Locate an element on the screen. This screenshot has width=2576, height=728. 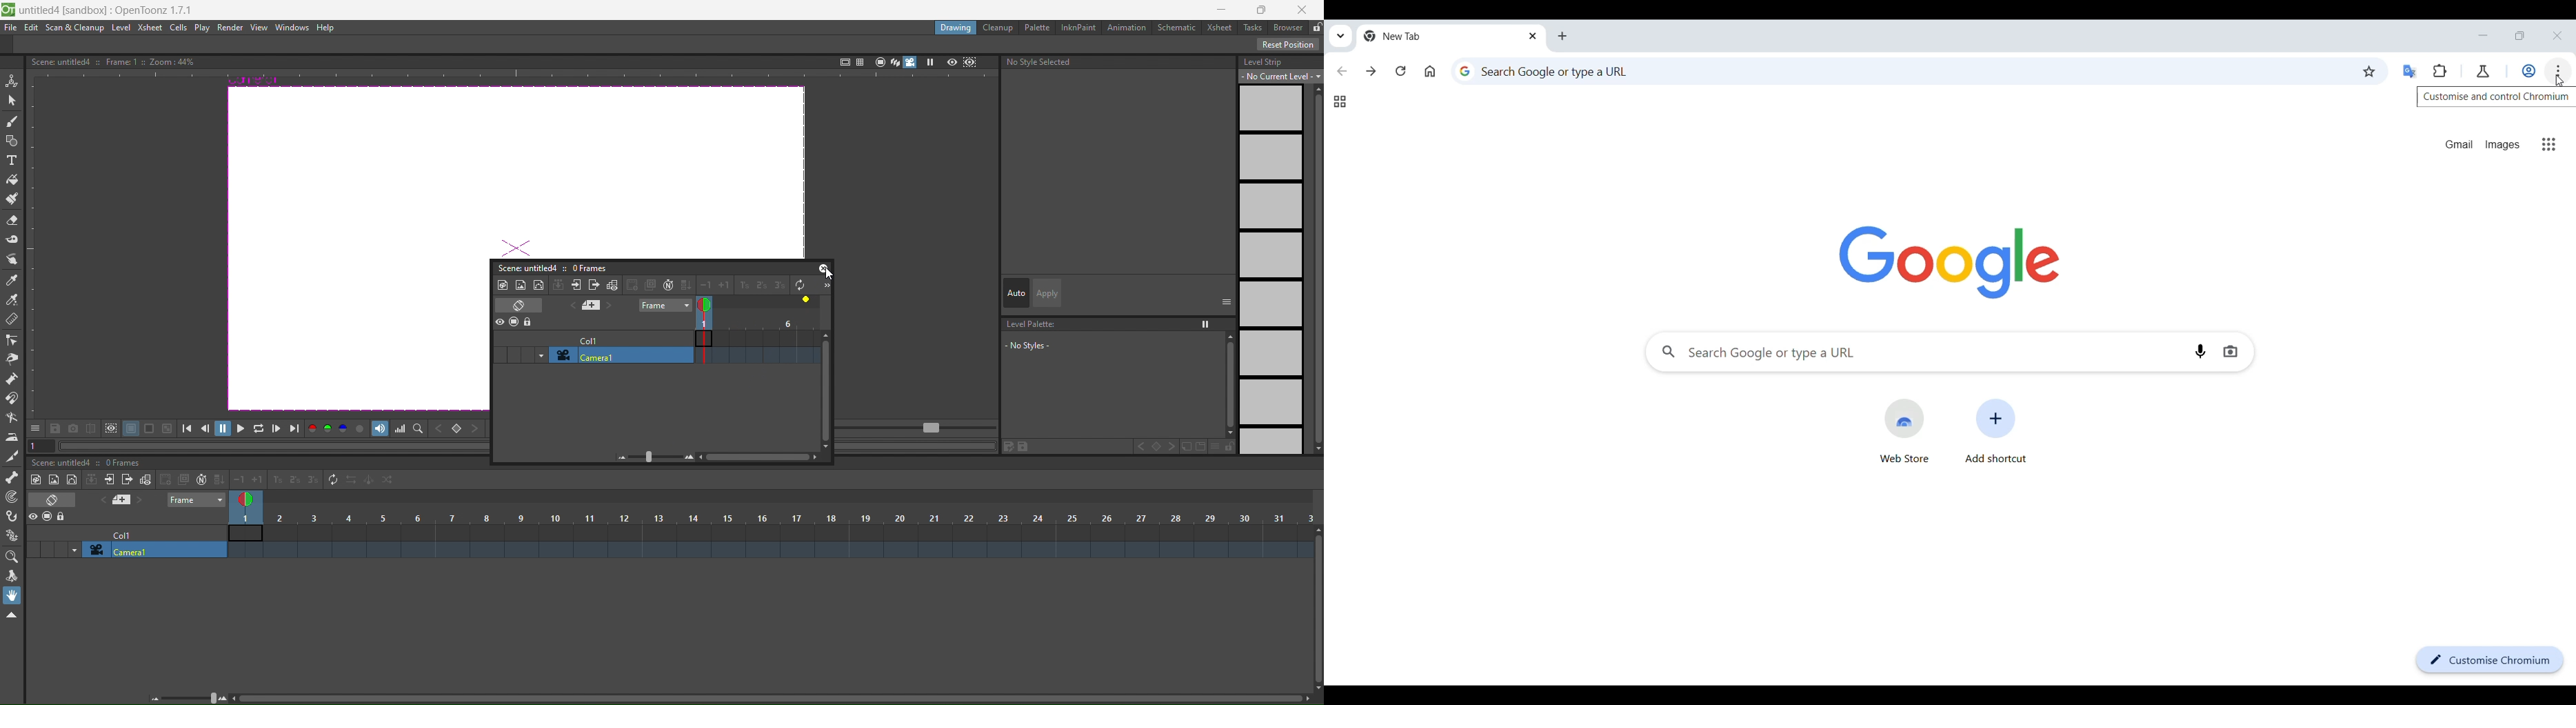
logo is located at coordinates (8, 8).